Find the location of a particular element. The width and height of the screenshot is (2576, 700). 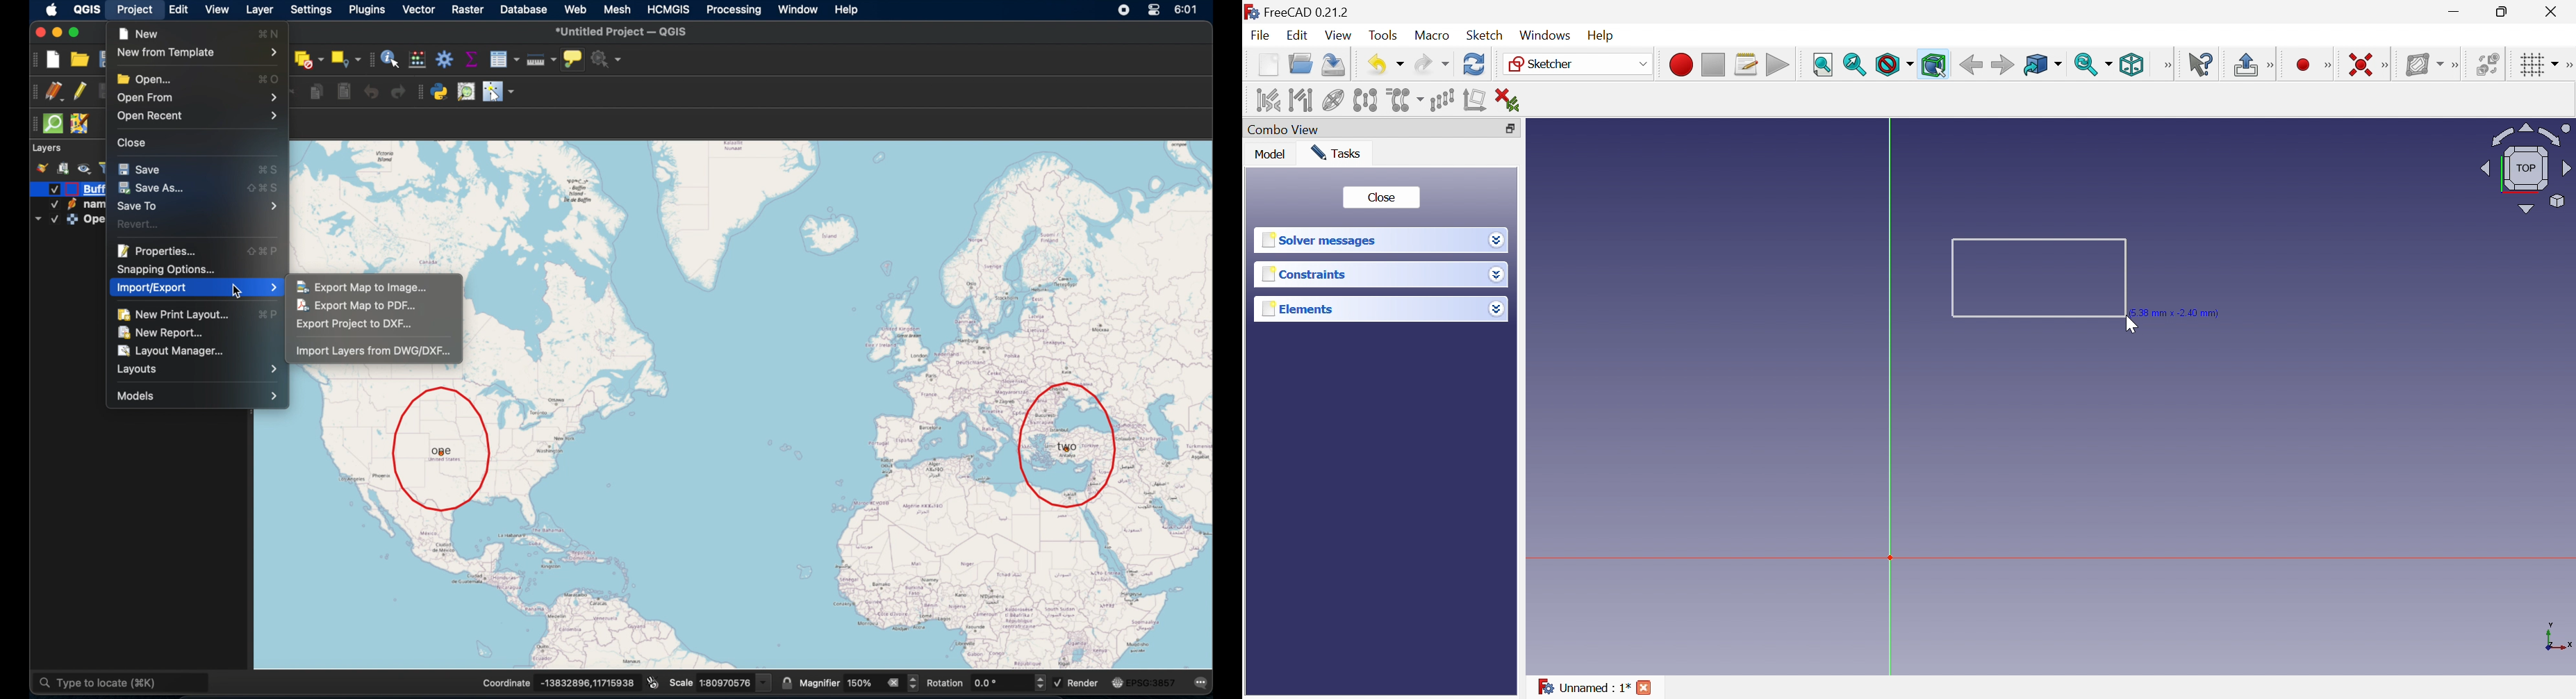

undo is located at coordinates (370, 92).